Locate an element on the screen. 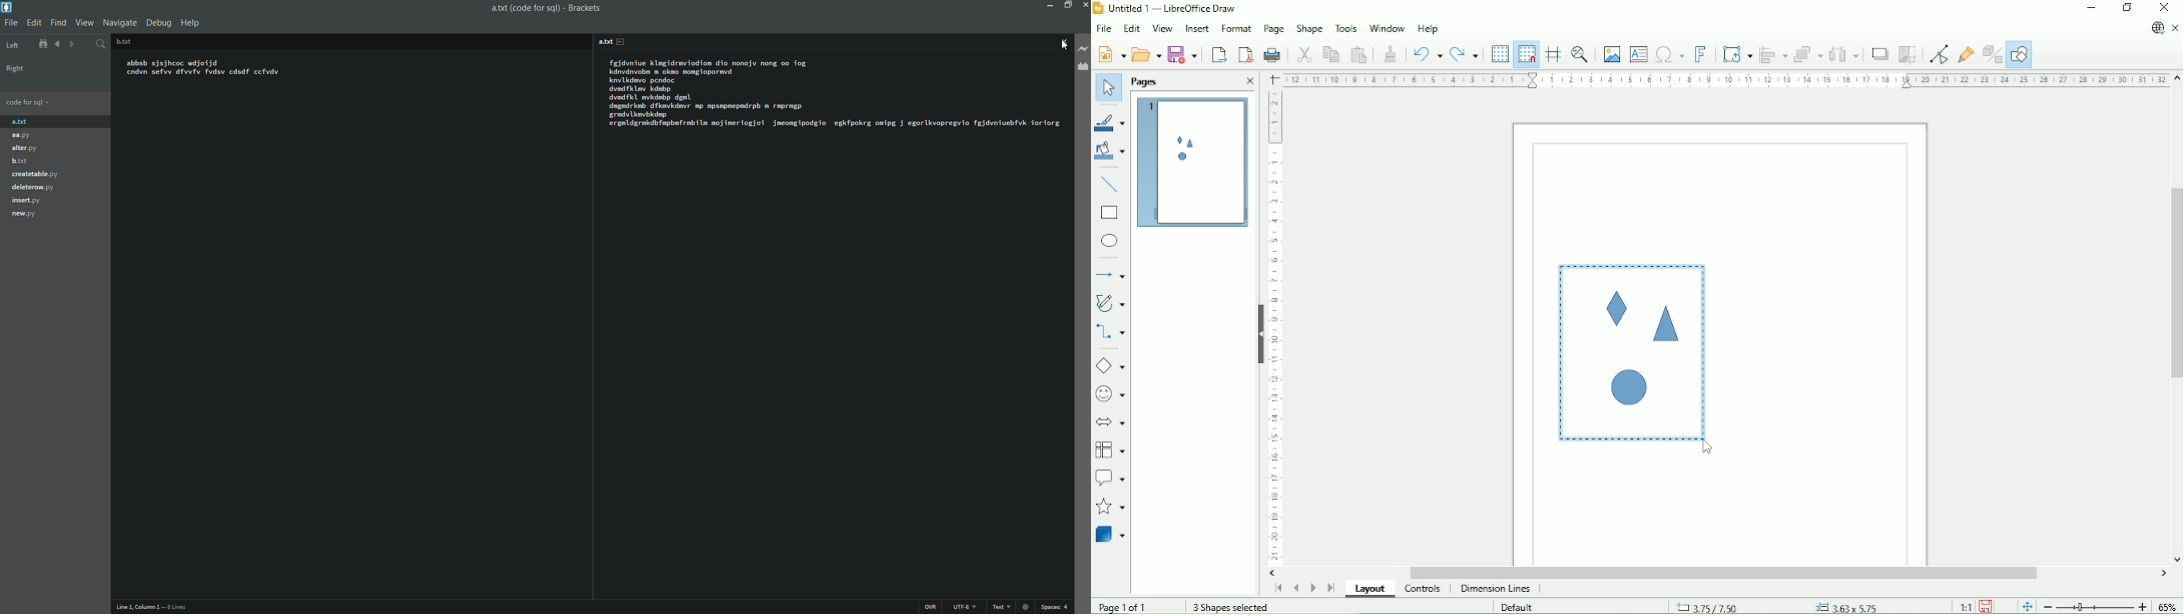  close app is located at coordinates (1085, 5).